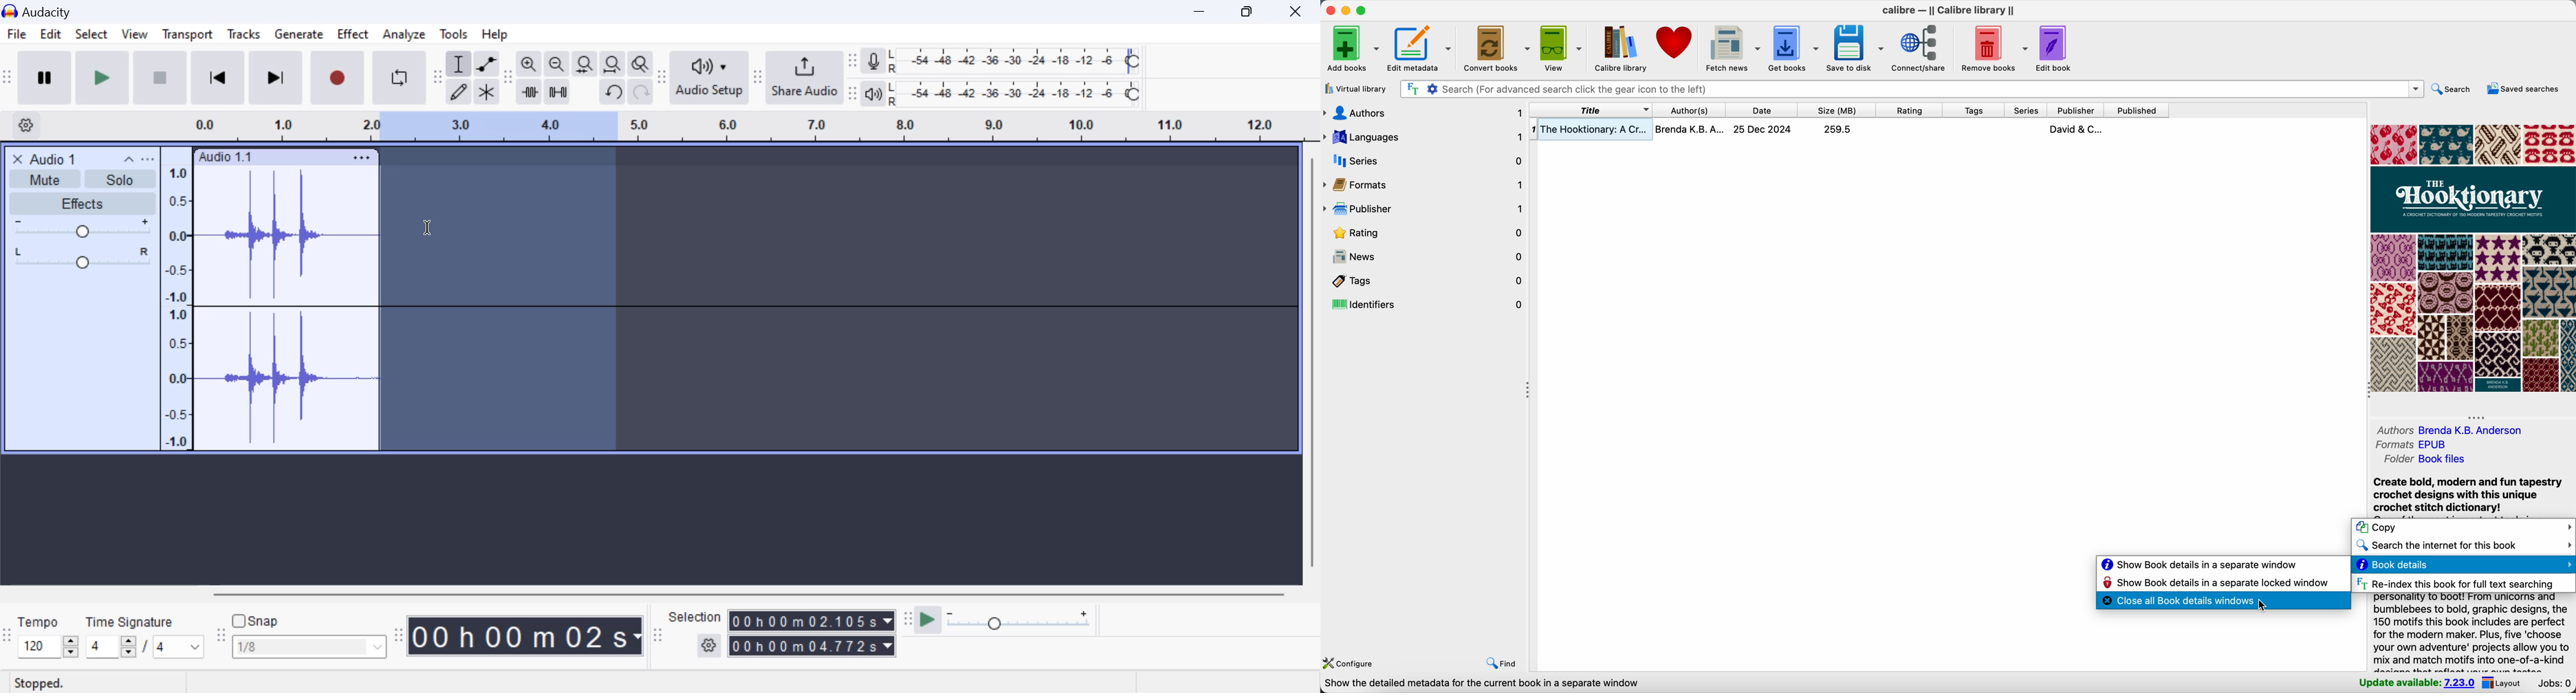 The width and height of the screenshot is (2576, 700). I want to click on tags, so click(1425, 280).